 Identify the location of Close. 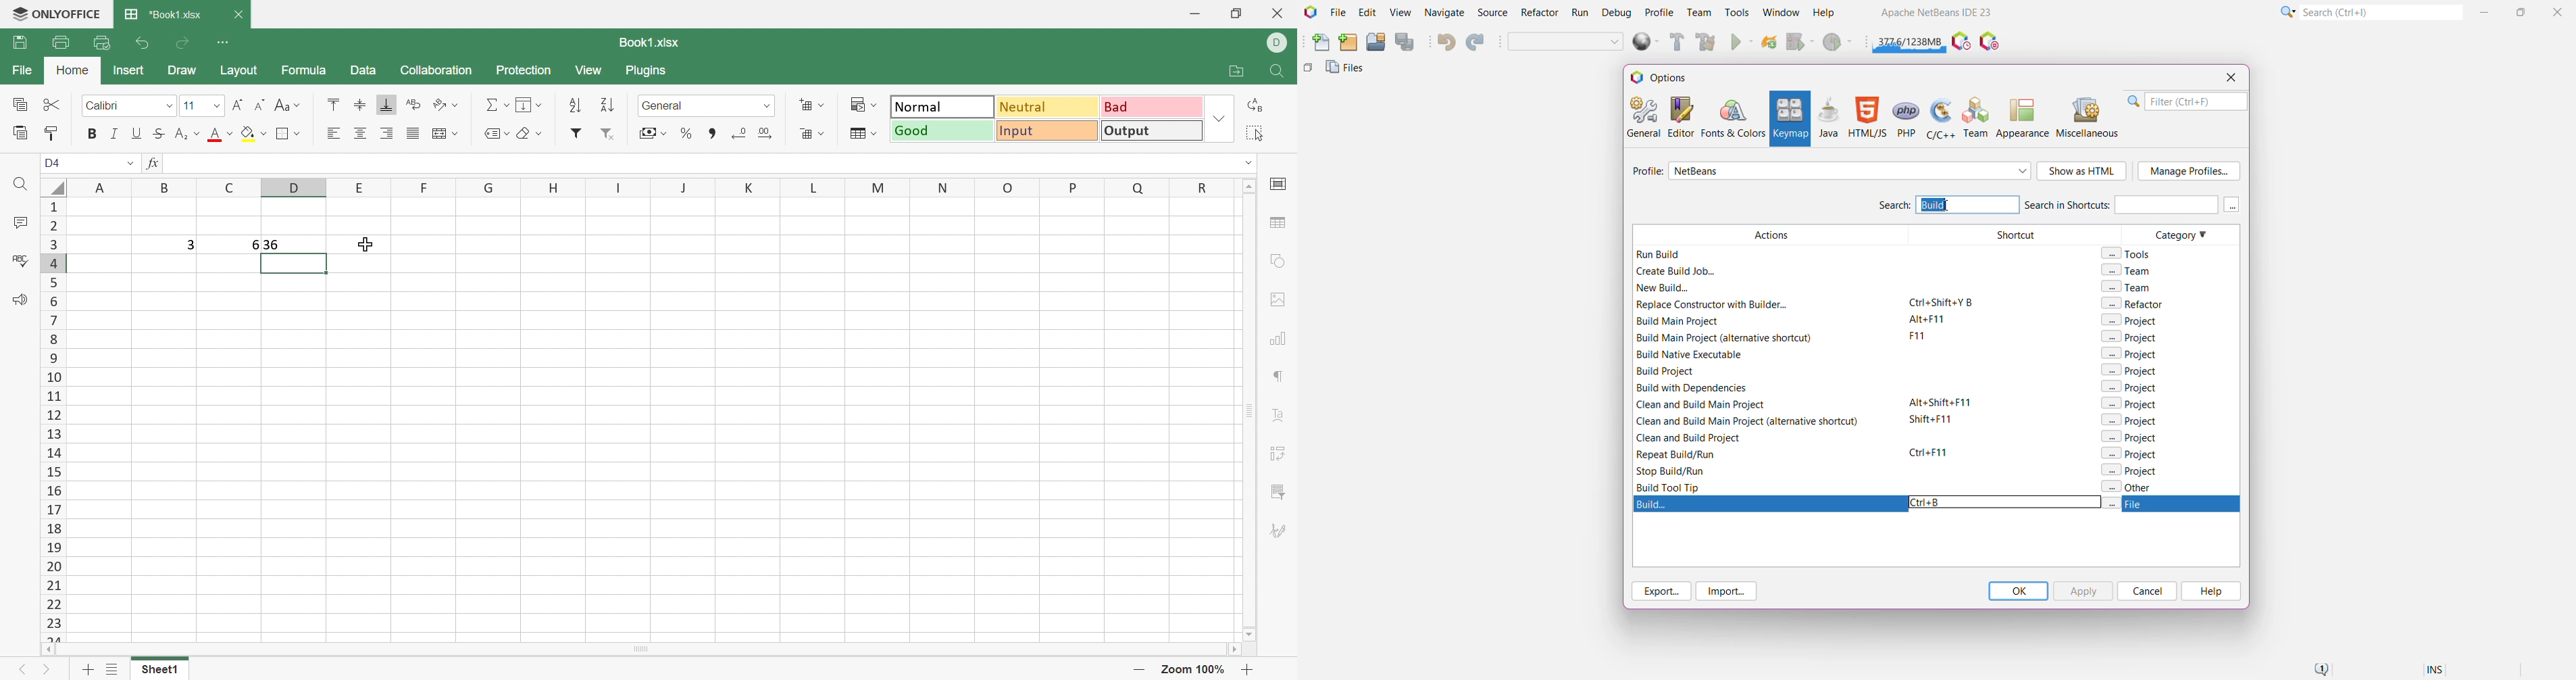
(238, 14).